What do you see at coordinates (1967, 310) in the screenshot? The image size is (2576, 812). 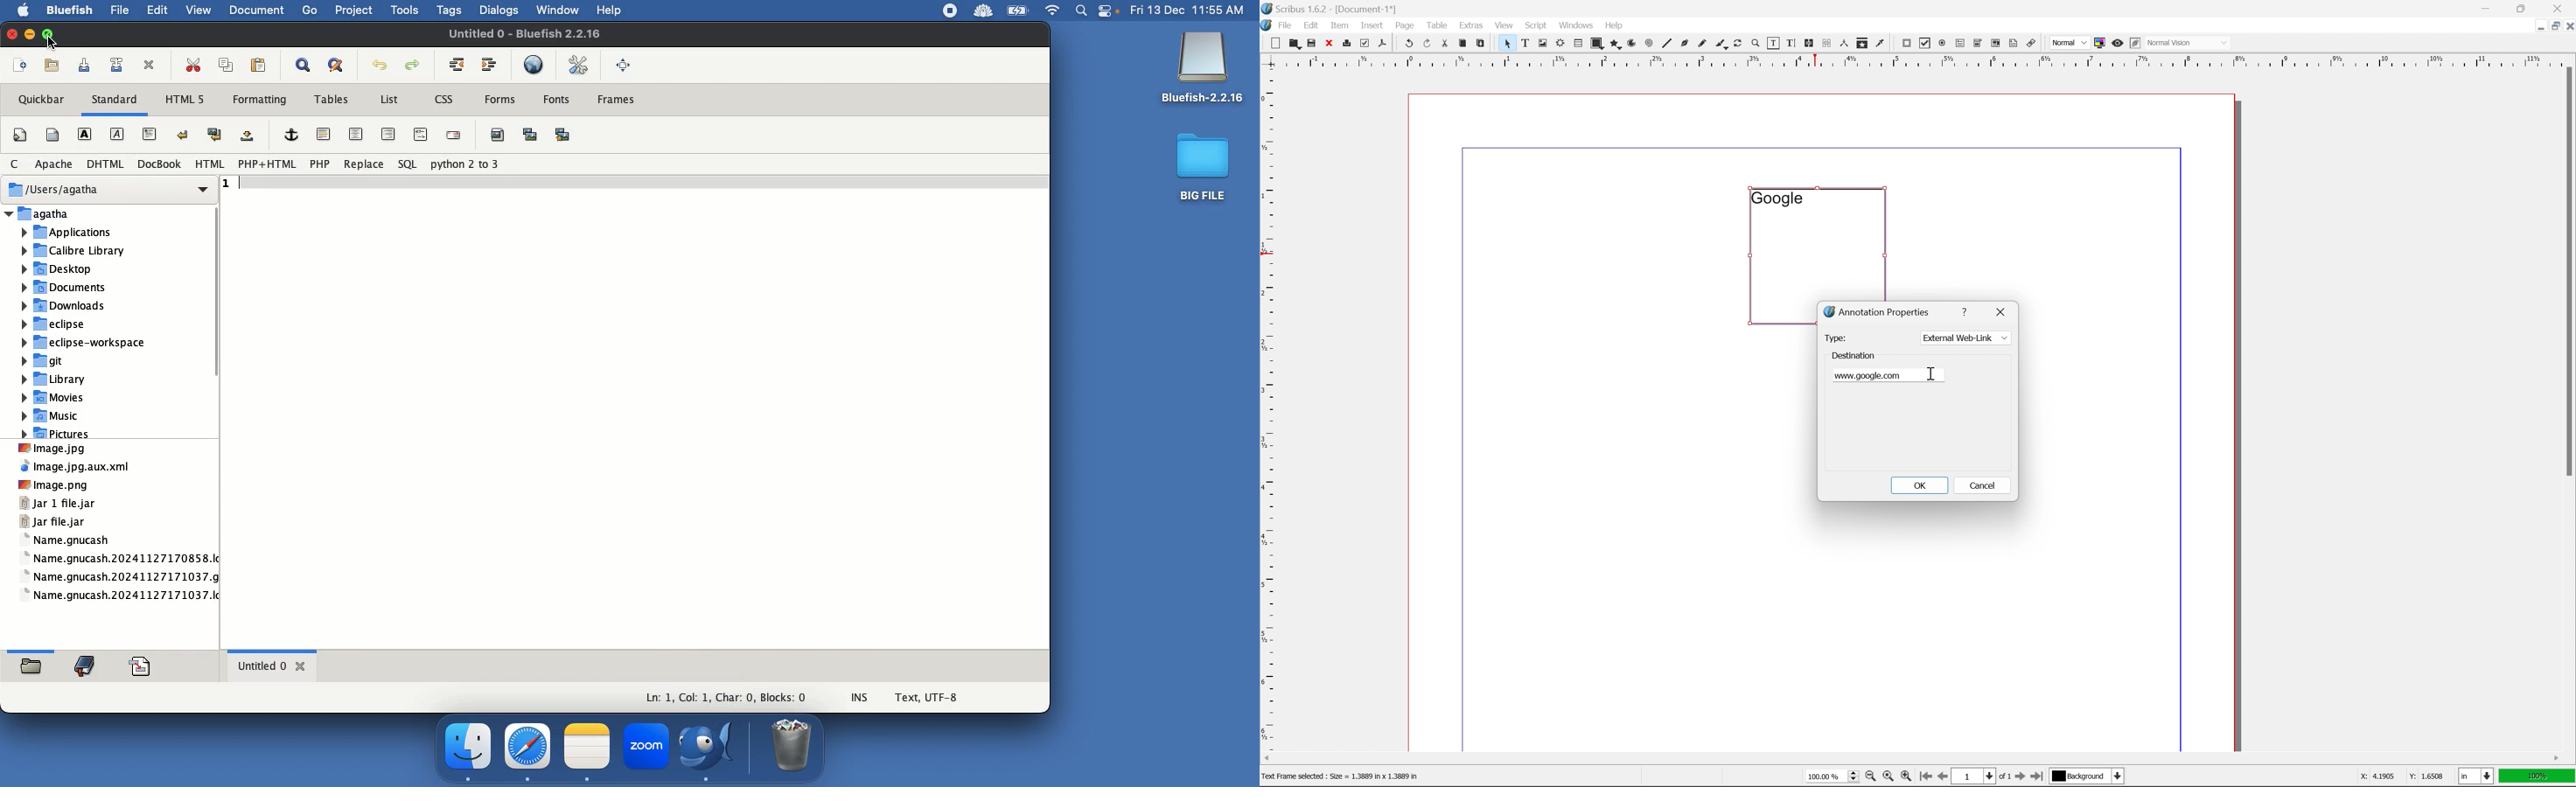 I see `help` at bounding box center [1967, 310].